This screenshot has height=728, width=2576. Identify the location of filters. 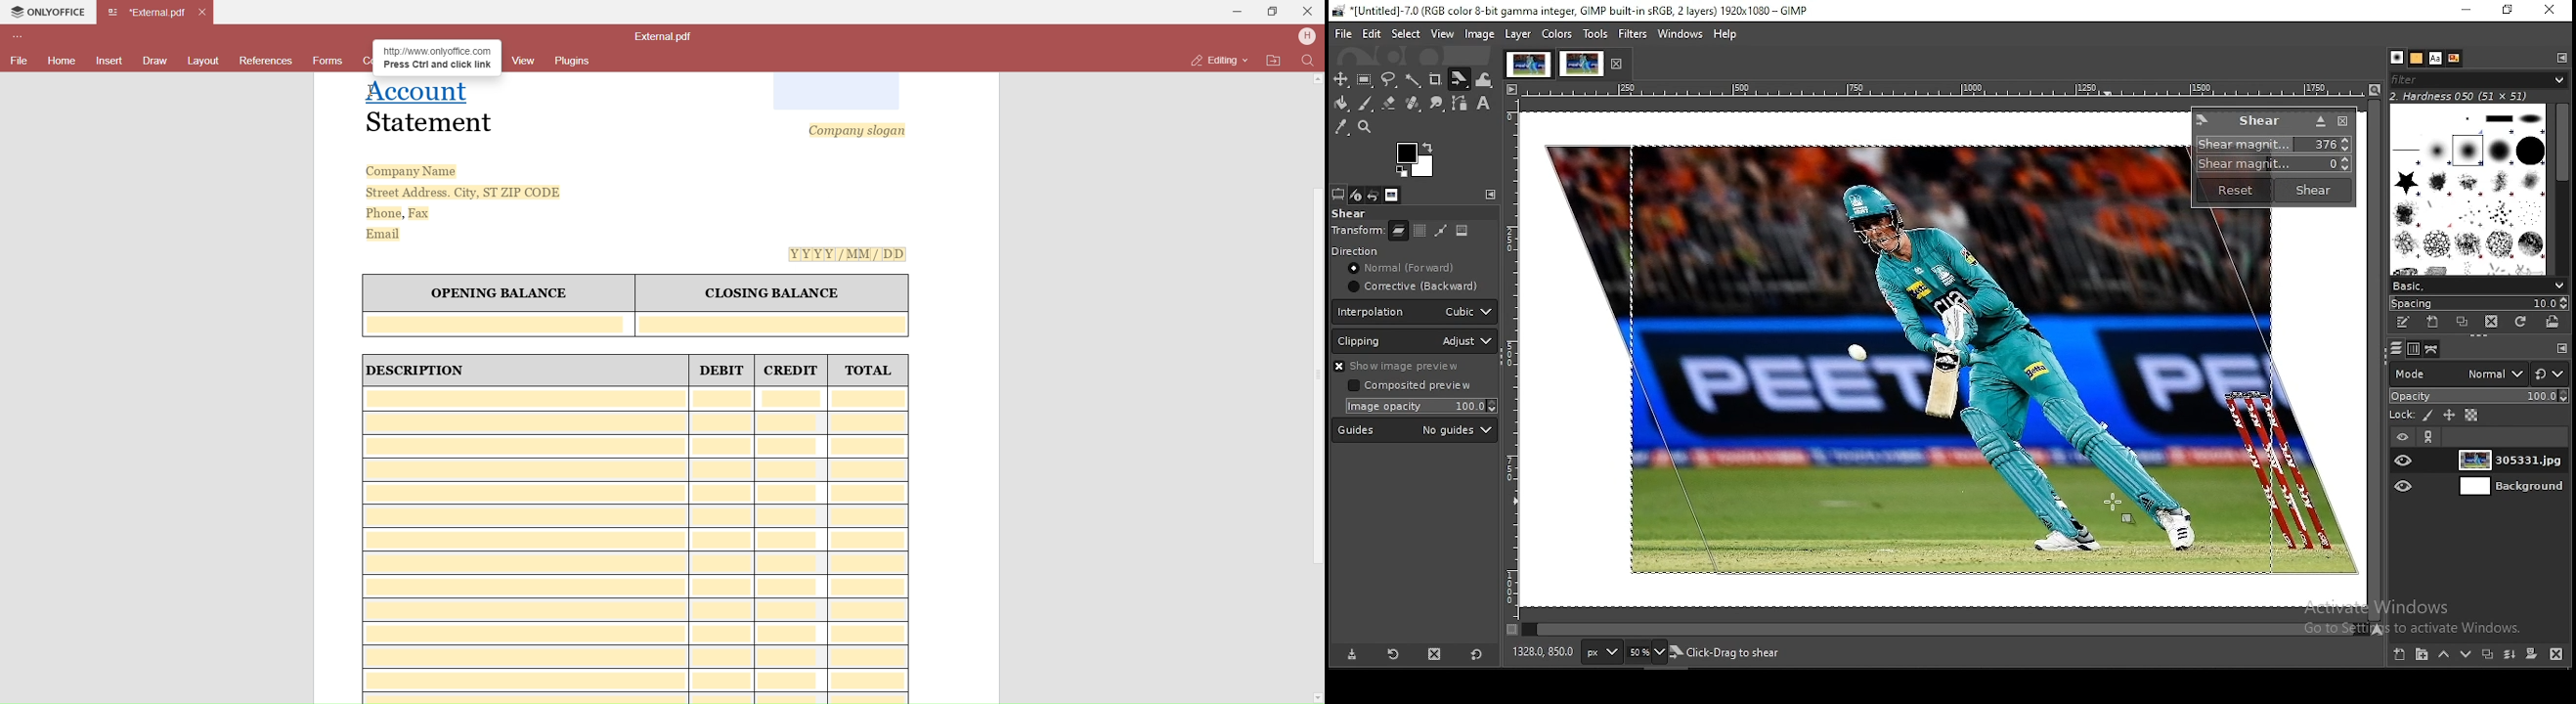
(1632, 34).